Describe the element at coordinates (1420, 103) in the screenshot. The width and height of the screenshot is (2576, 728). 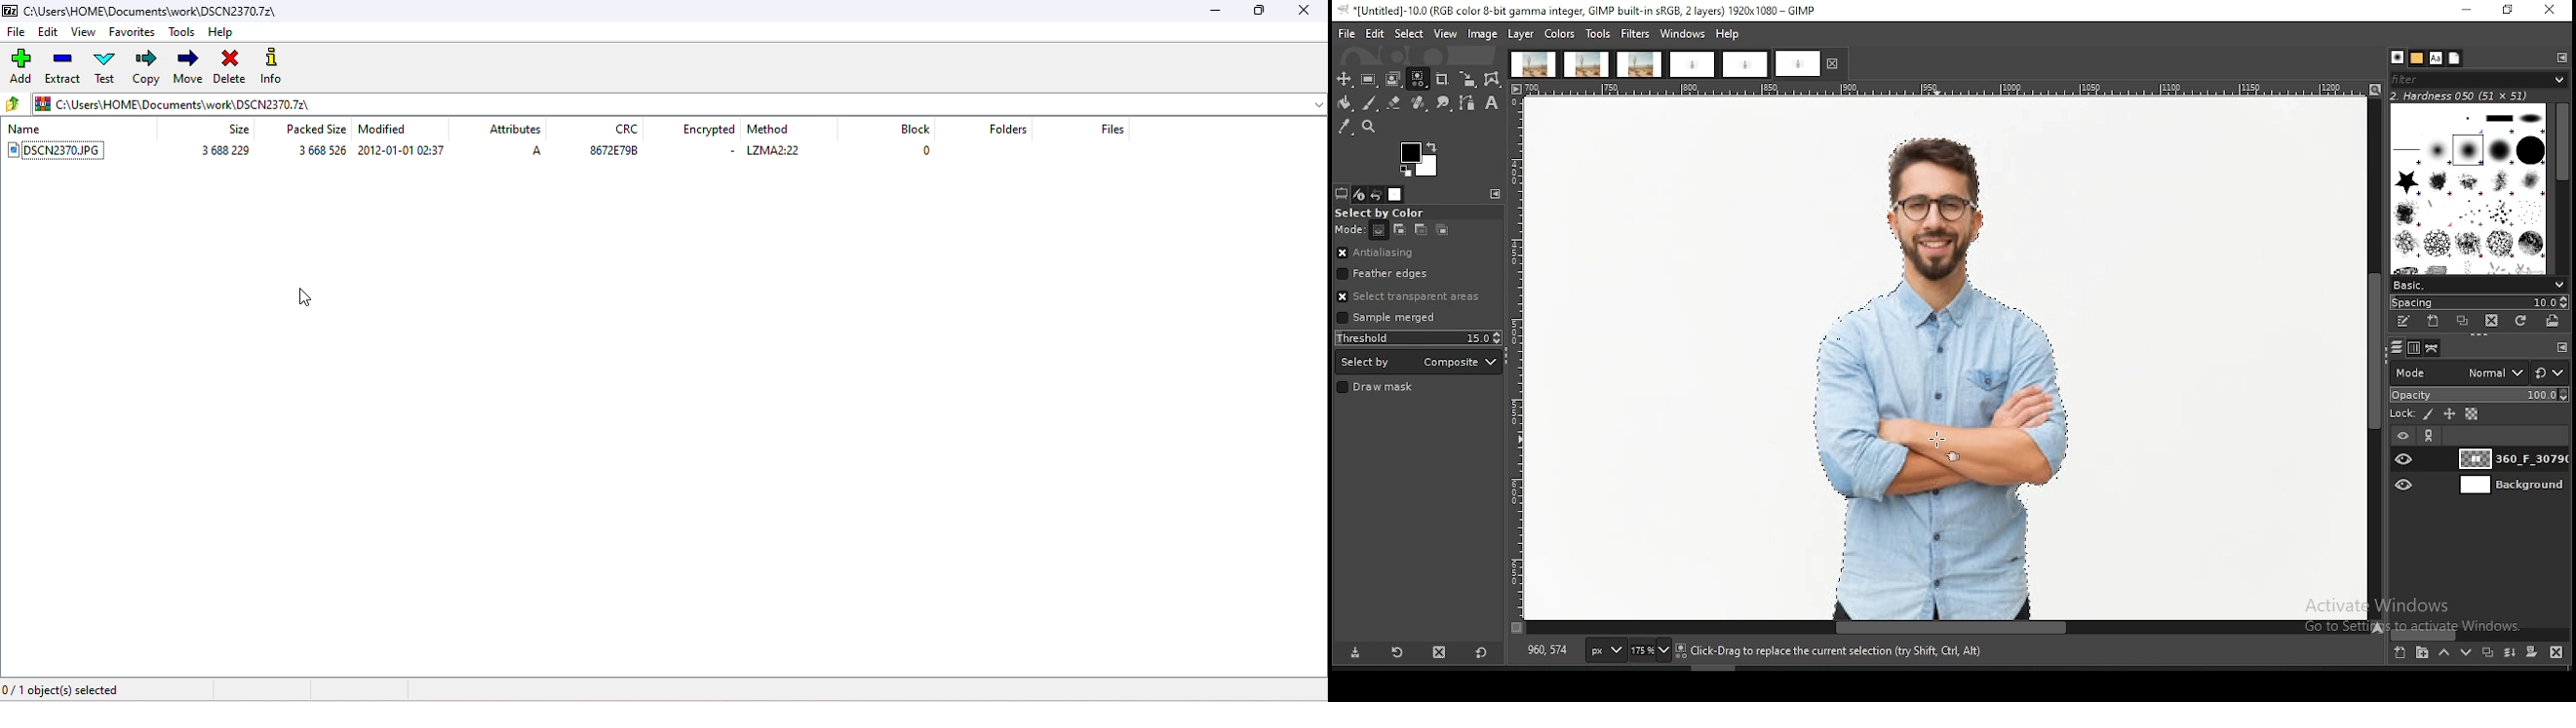
I see `healing tool` at that location.